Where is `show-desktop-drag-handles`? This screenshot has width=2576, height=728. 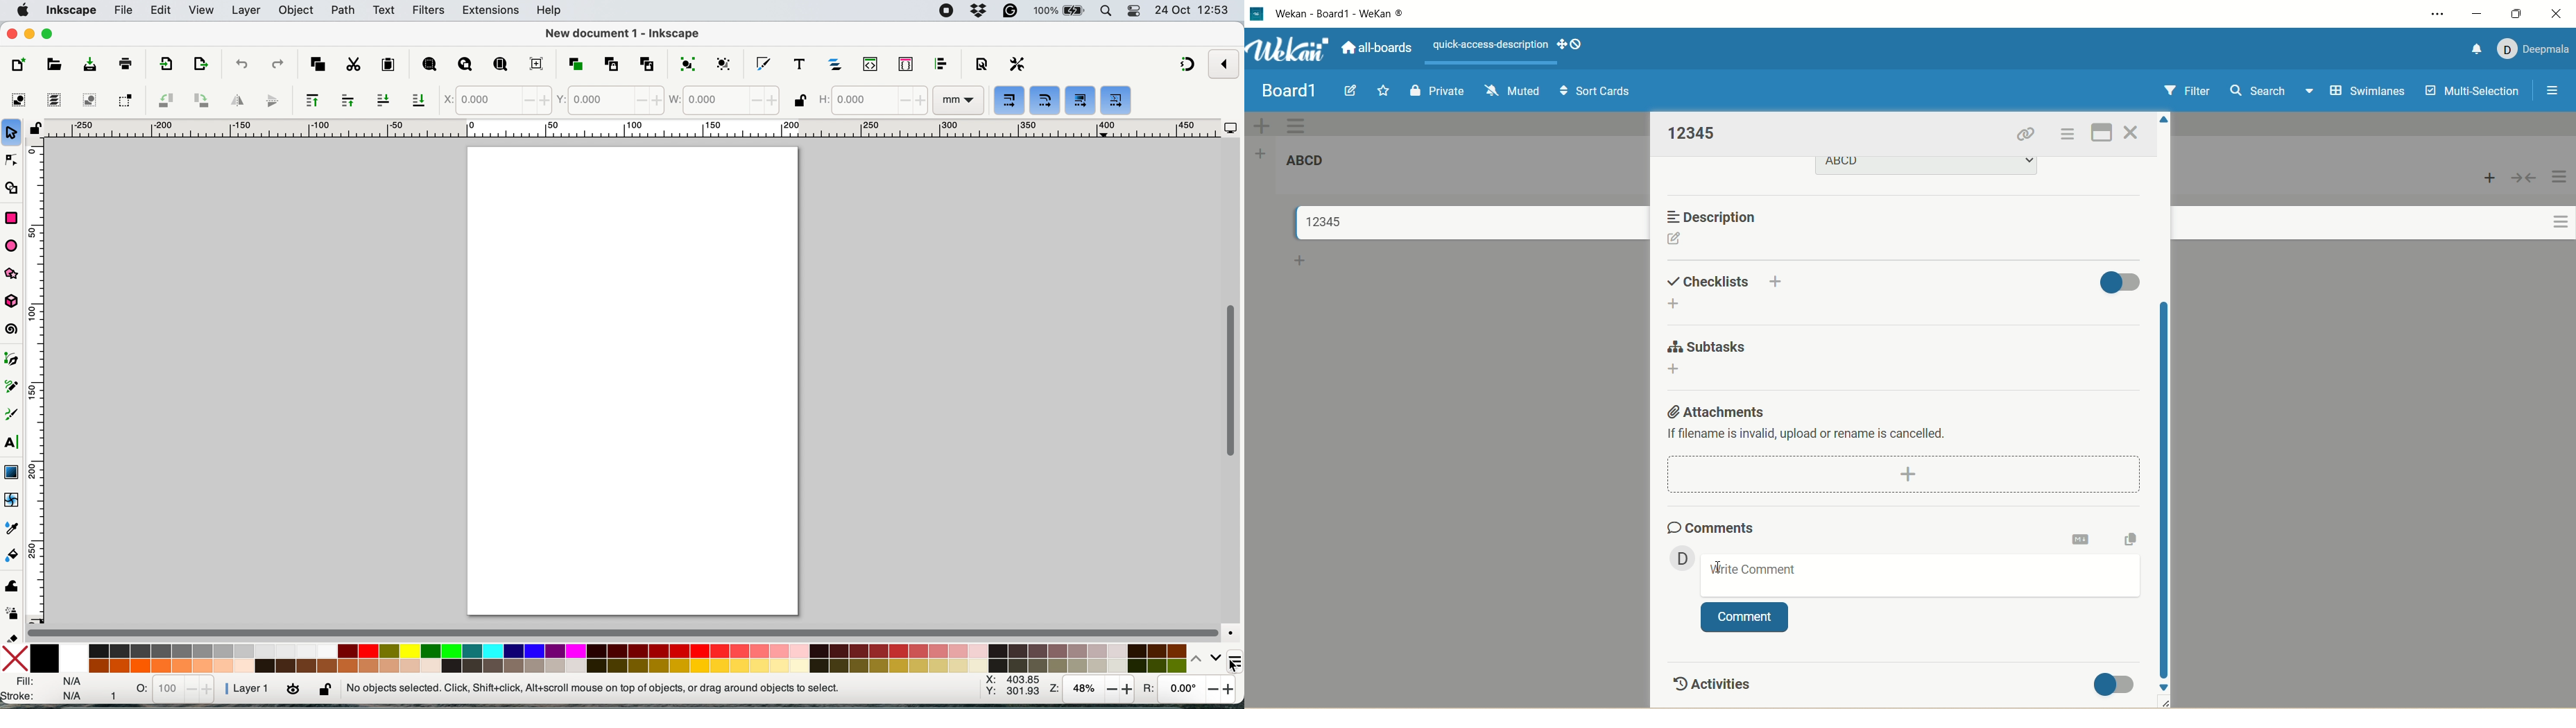
show-desktop-drag-handles is located at coordinates (1559, 42).